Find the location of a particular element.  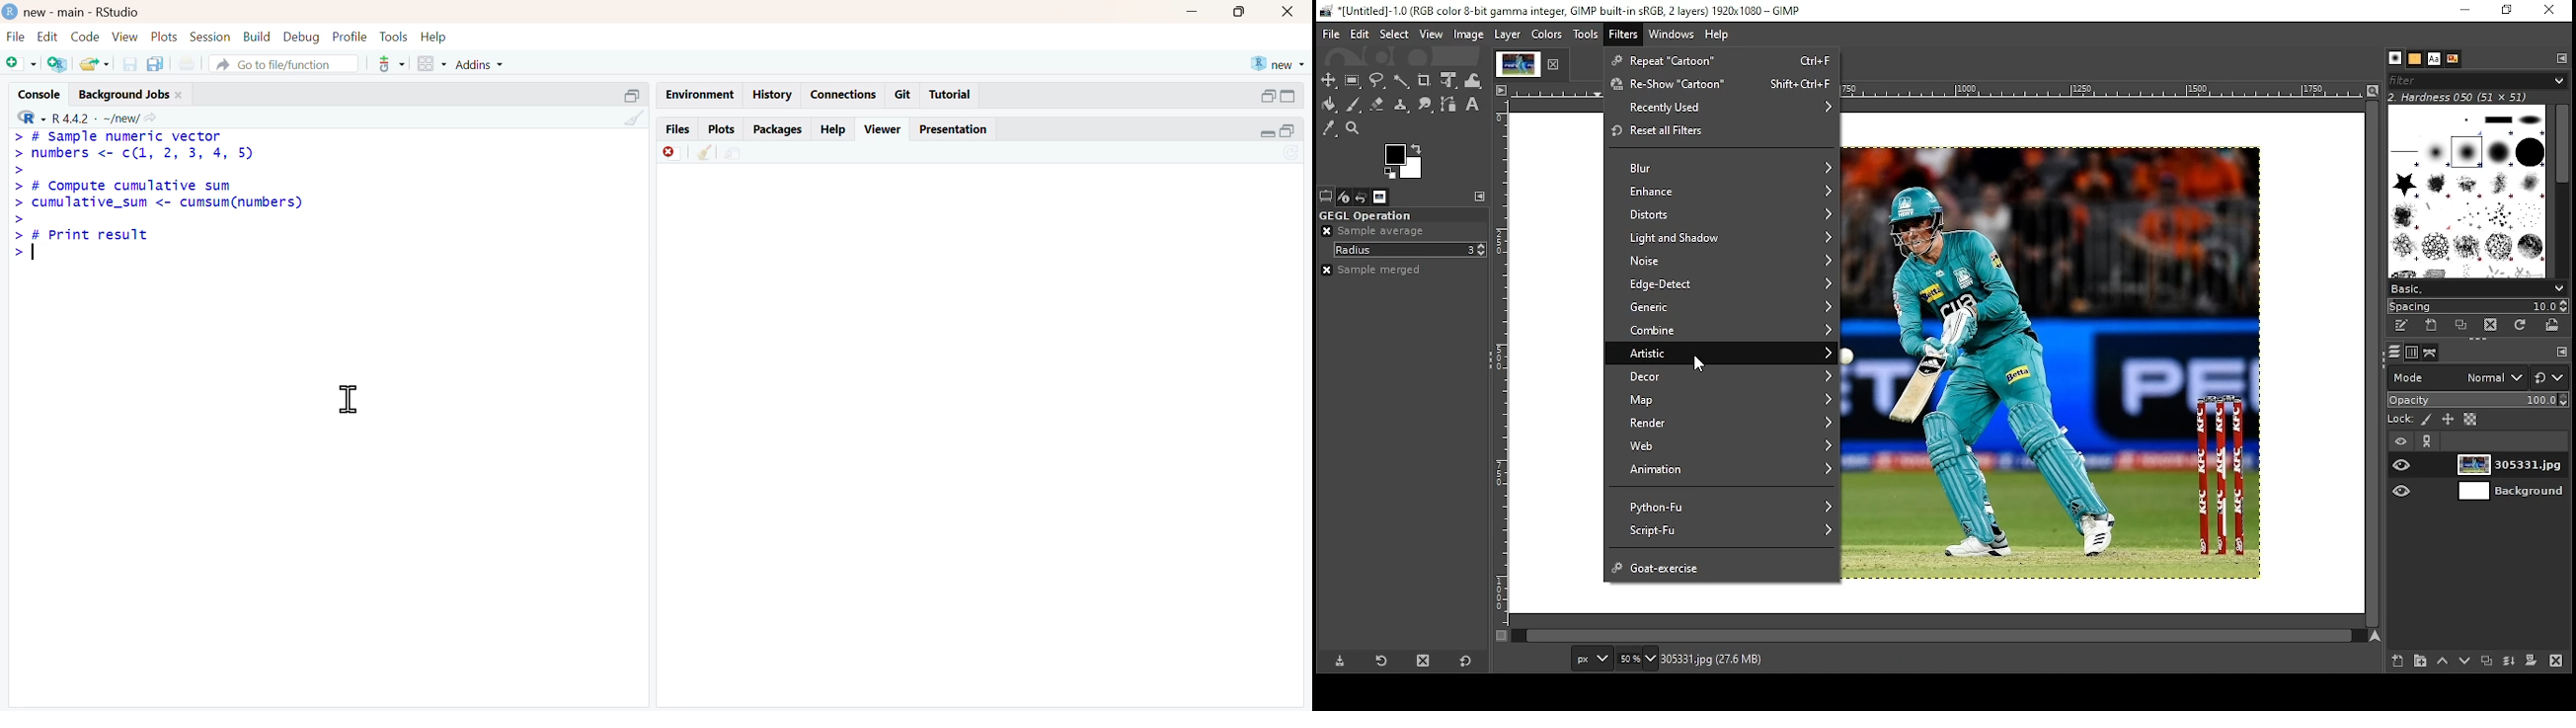

plots is located at coordinates (164, 35).